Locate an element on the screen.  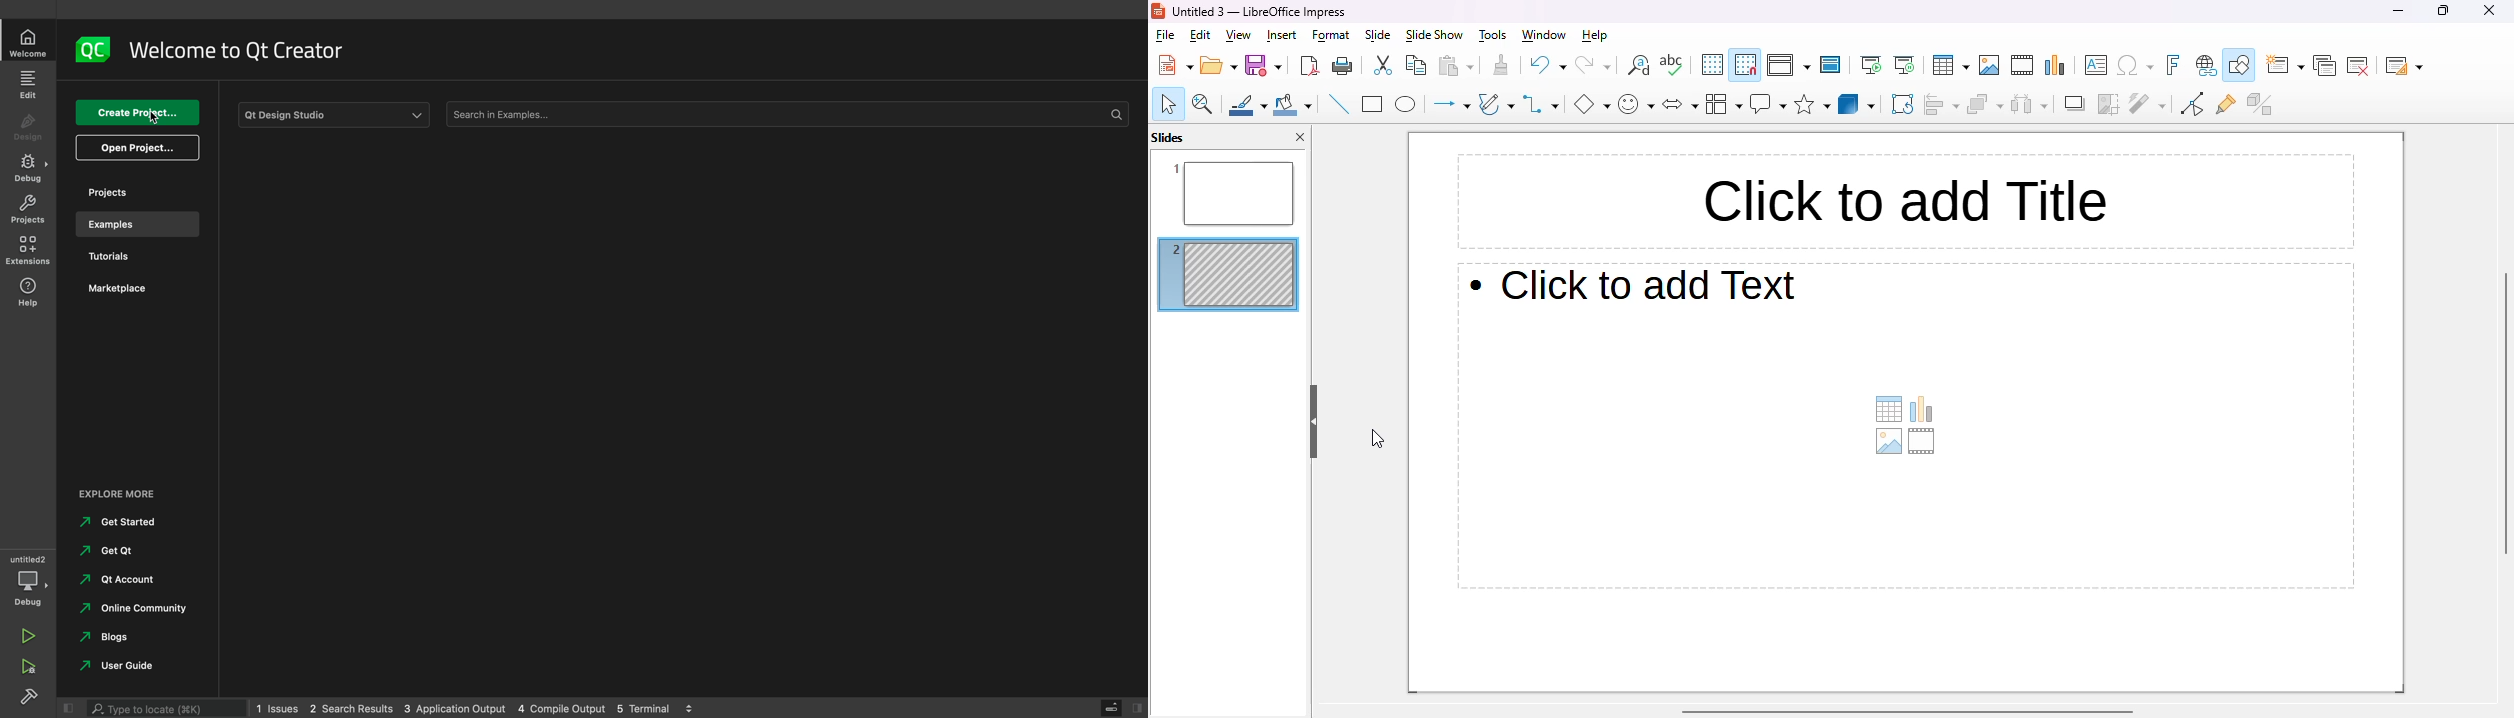
clone formatting is located at coordinates (1501, 65).